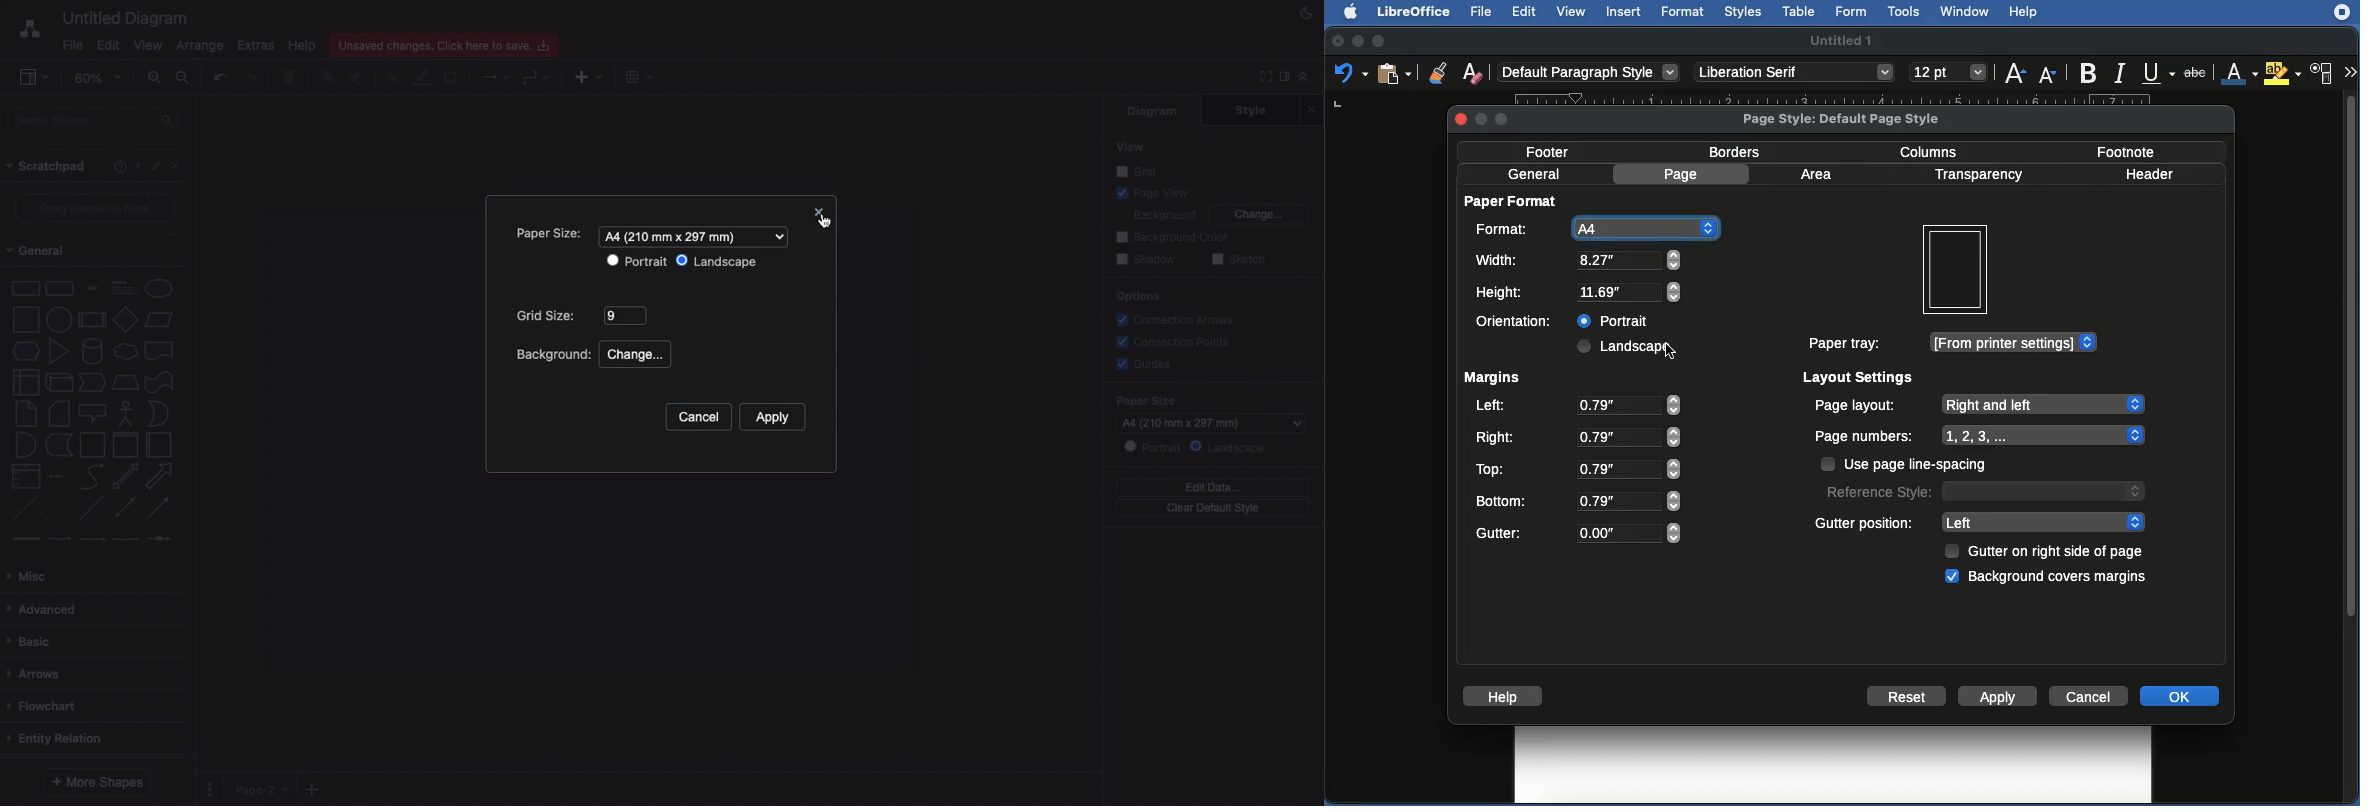 The width and height of the screenshot is (2380, 812). What do you see at coordinates (1952, 551) in the screenshot?
I see `checkbox` at bounding box center [1952, 551].